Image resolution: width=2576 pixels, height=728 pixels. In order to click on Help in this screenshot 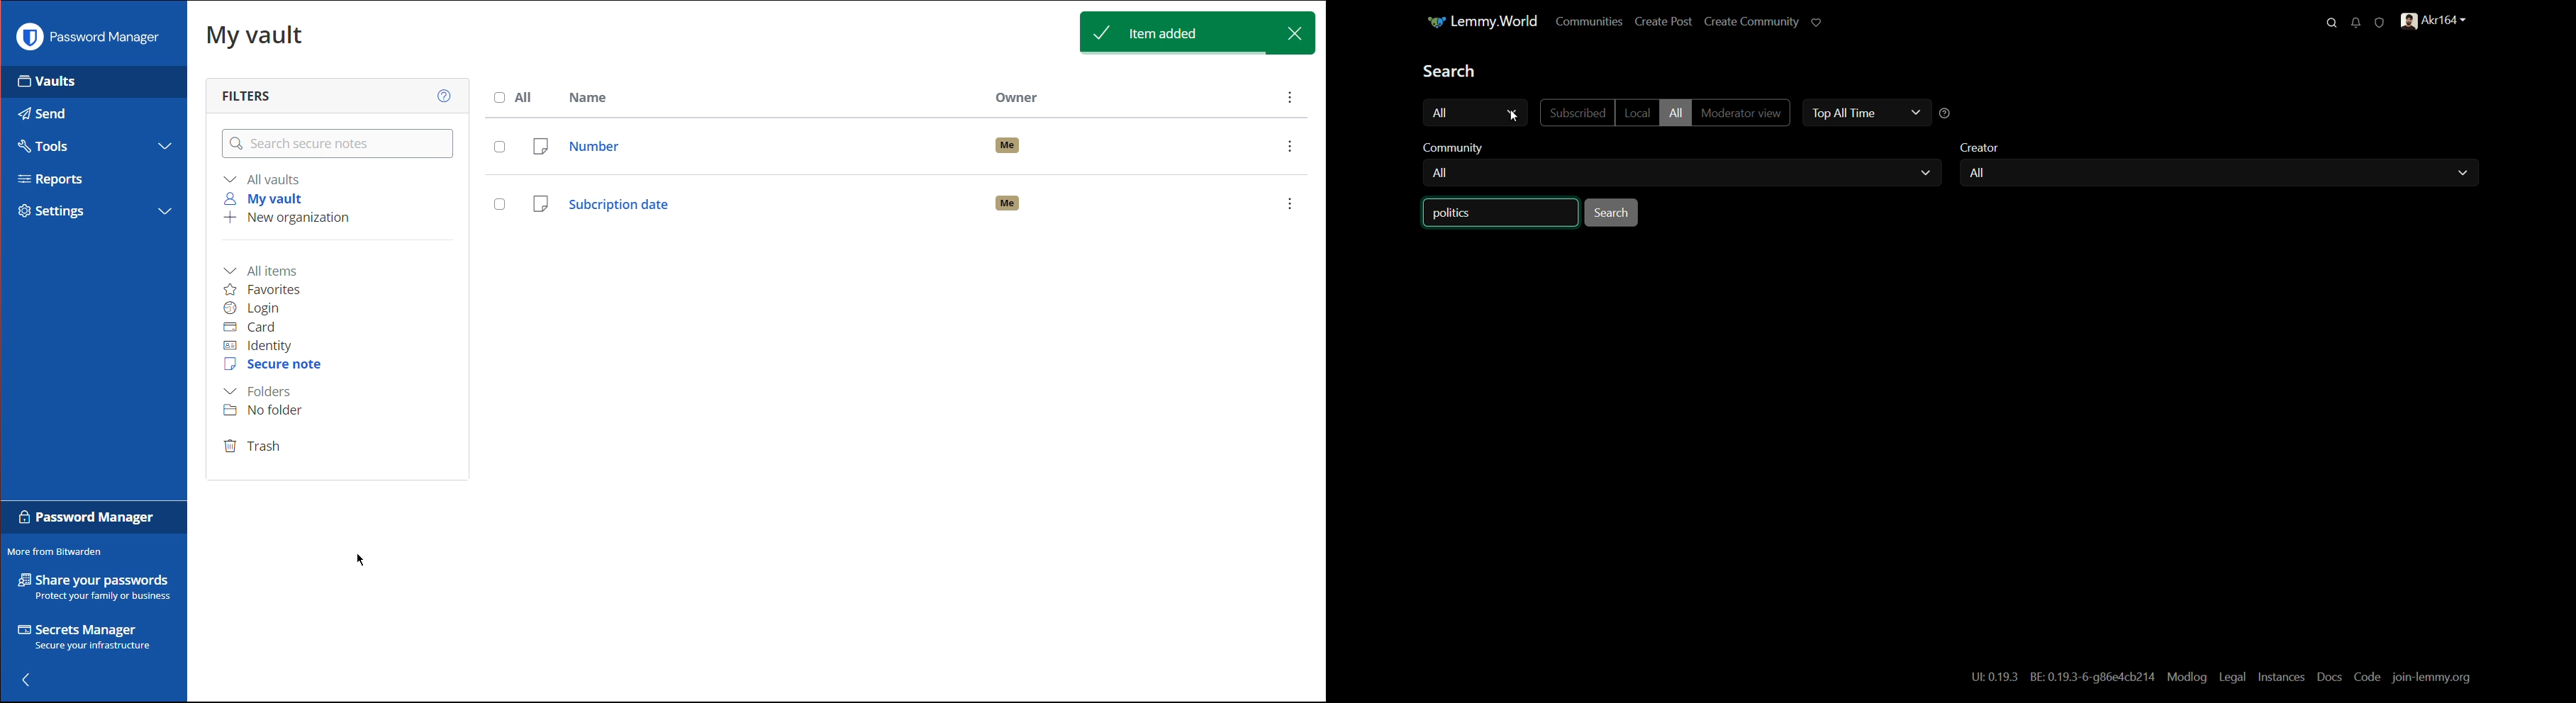, I will do `click(442, 94)`.